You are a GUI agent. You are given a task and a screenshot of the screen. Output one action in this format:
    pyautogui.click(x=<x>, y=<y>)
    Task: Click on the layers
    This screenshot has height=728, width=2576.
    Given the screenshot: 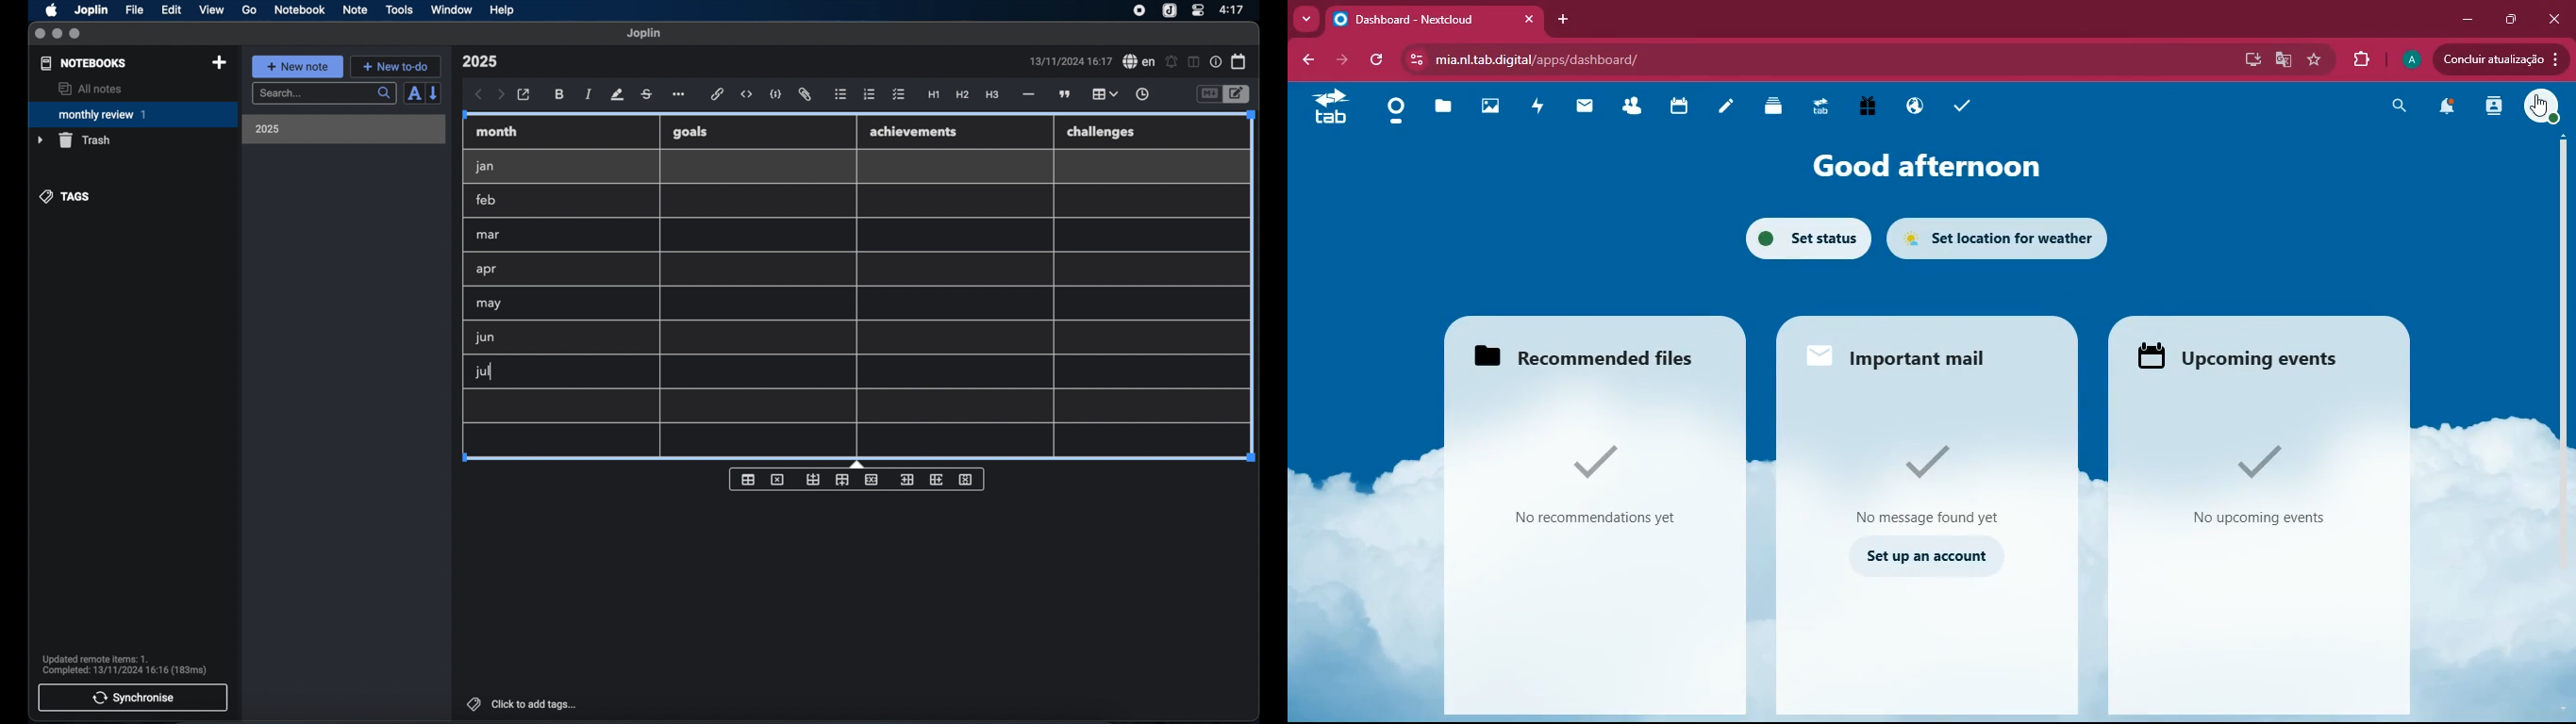 What is the action you would take?
    pyautogui.click(x=1777, y=107)
    